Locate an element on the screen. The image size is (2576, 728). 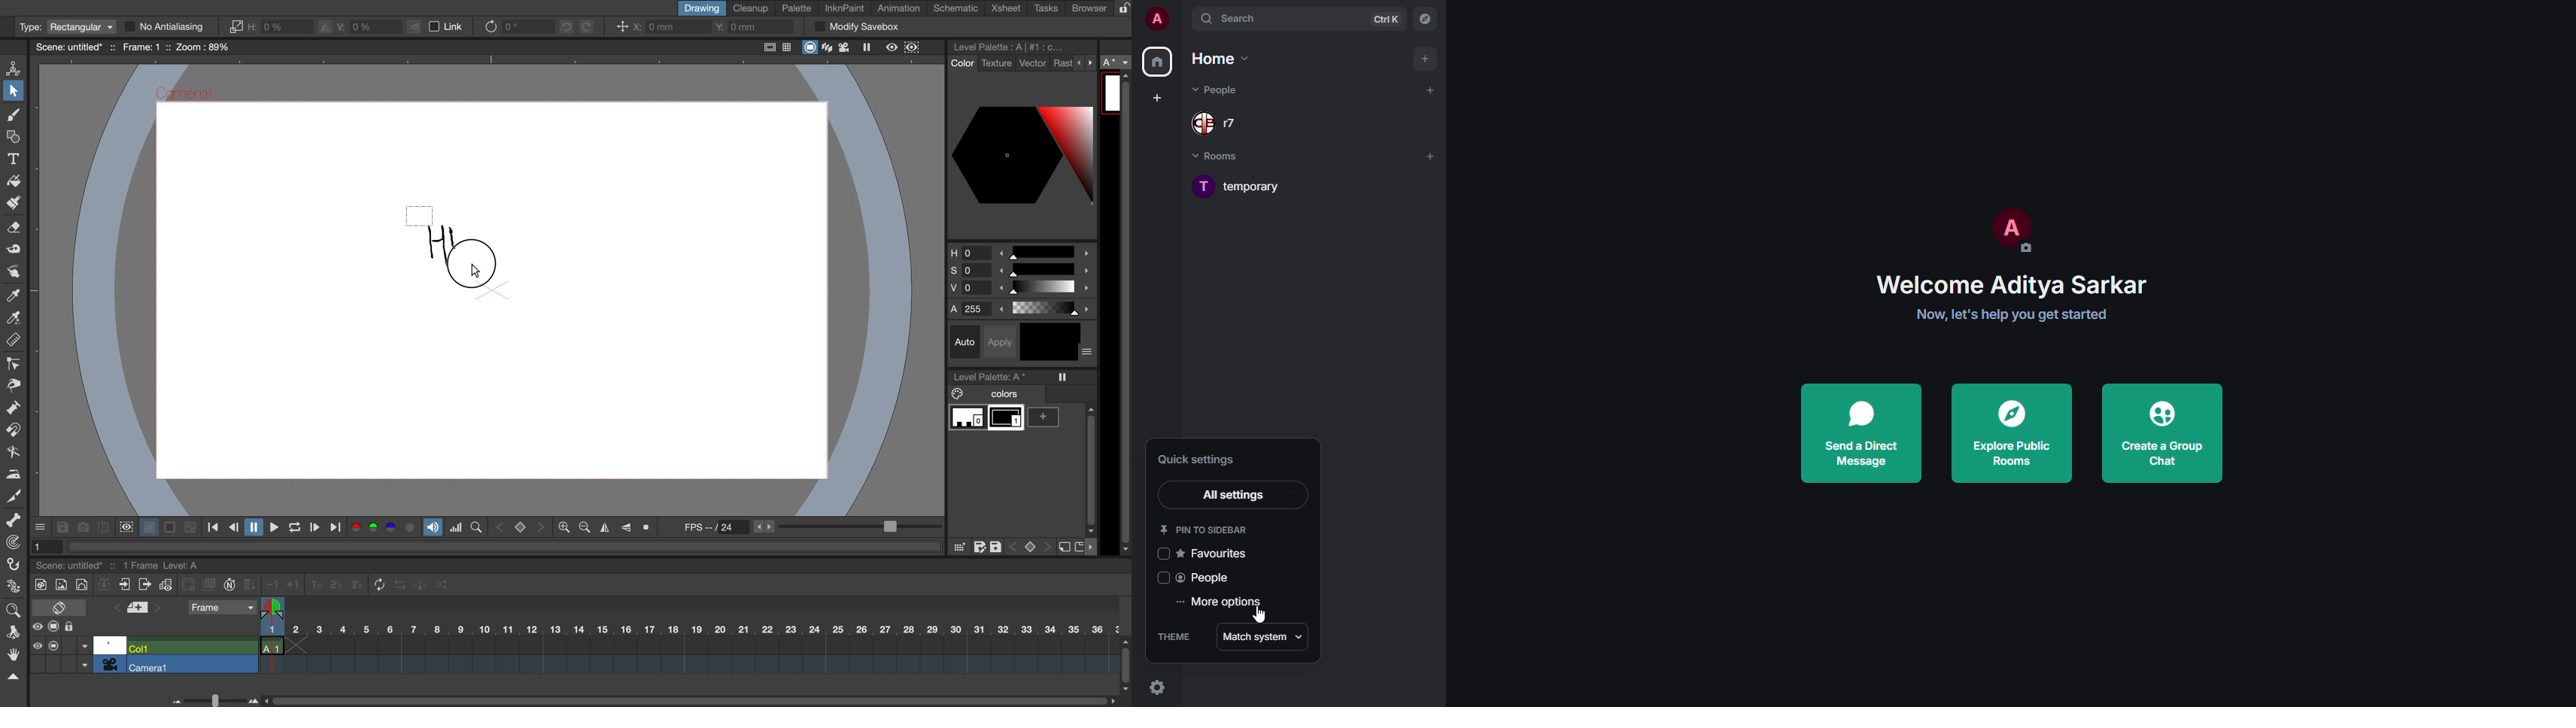
auto is located at coordinates (966, 342).